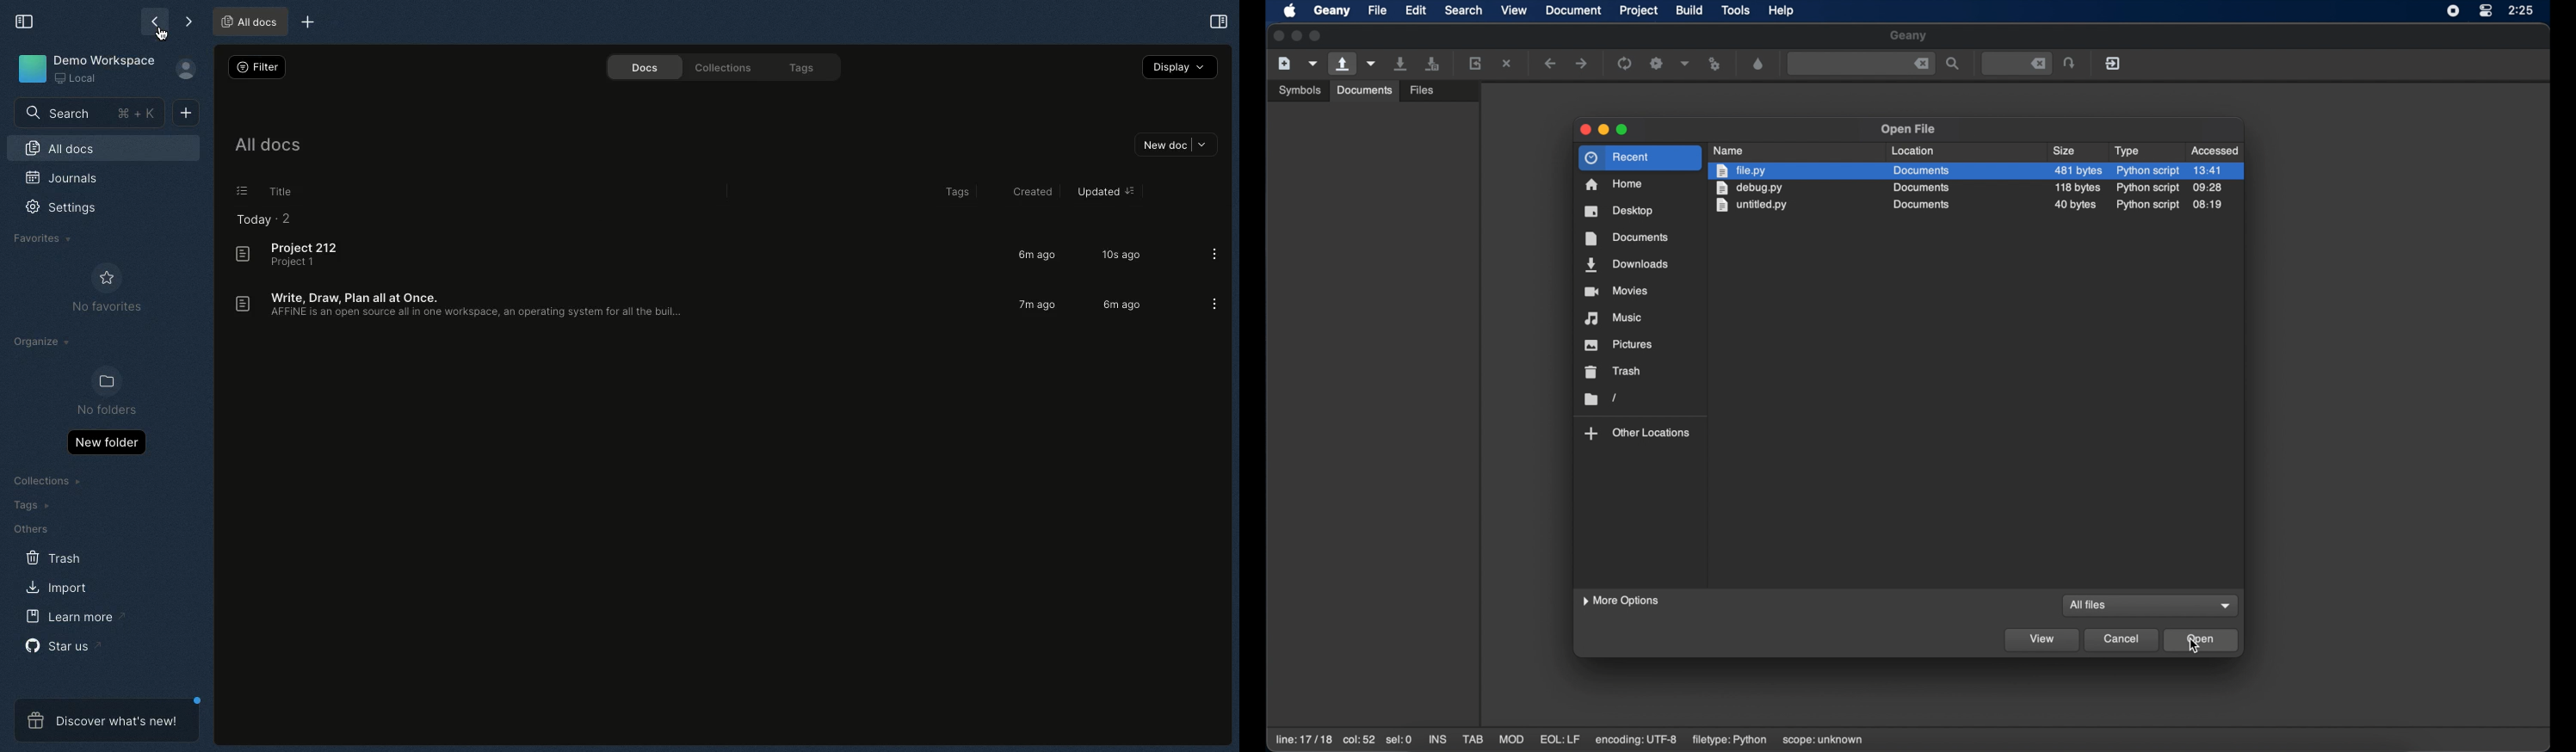  What do you see at coordinates (157, 61) in the screenshot?
I see `go back` at bounding box center [157, 61].